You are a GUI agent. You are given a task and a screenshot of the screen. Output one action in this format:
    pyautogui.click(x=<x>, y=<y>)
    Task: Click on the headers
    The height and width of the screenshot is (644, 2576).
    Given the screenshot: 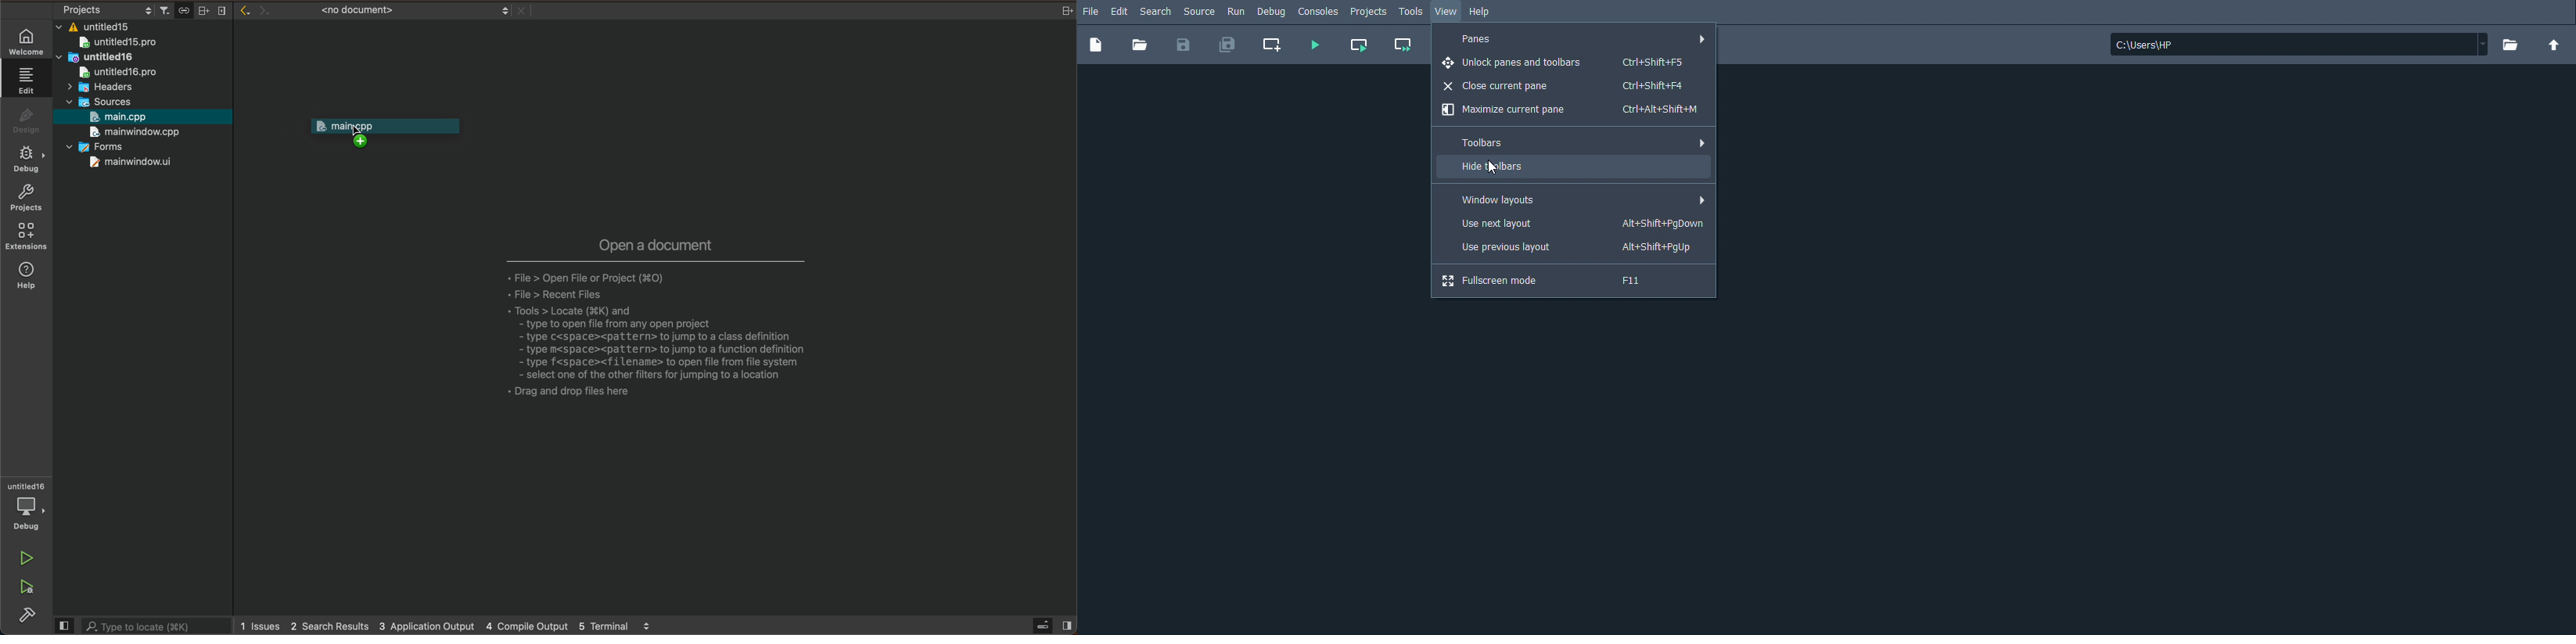 What is the action you would take?
    pyautogui.click(x=99, y=87)
    